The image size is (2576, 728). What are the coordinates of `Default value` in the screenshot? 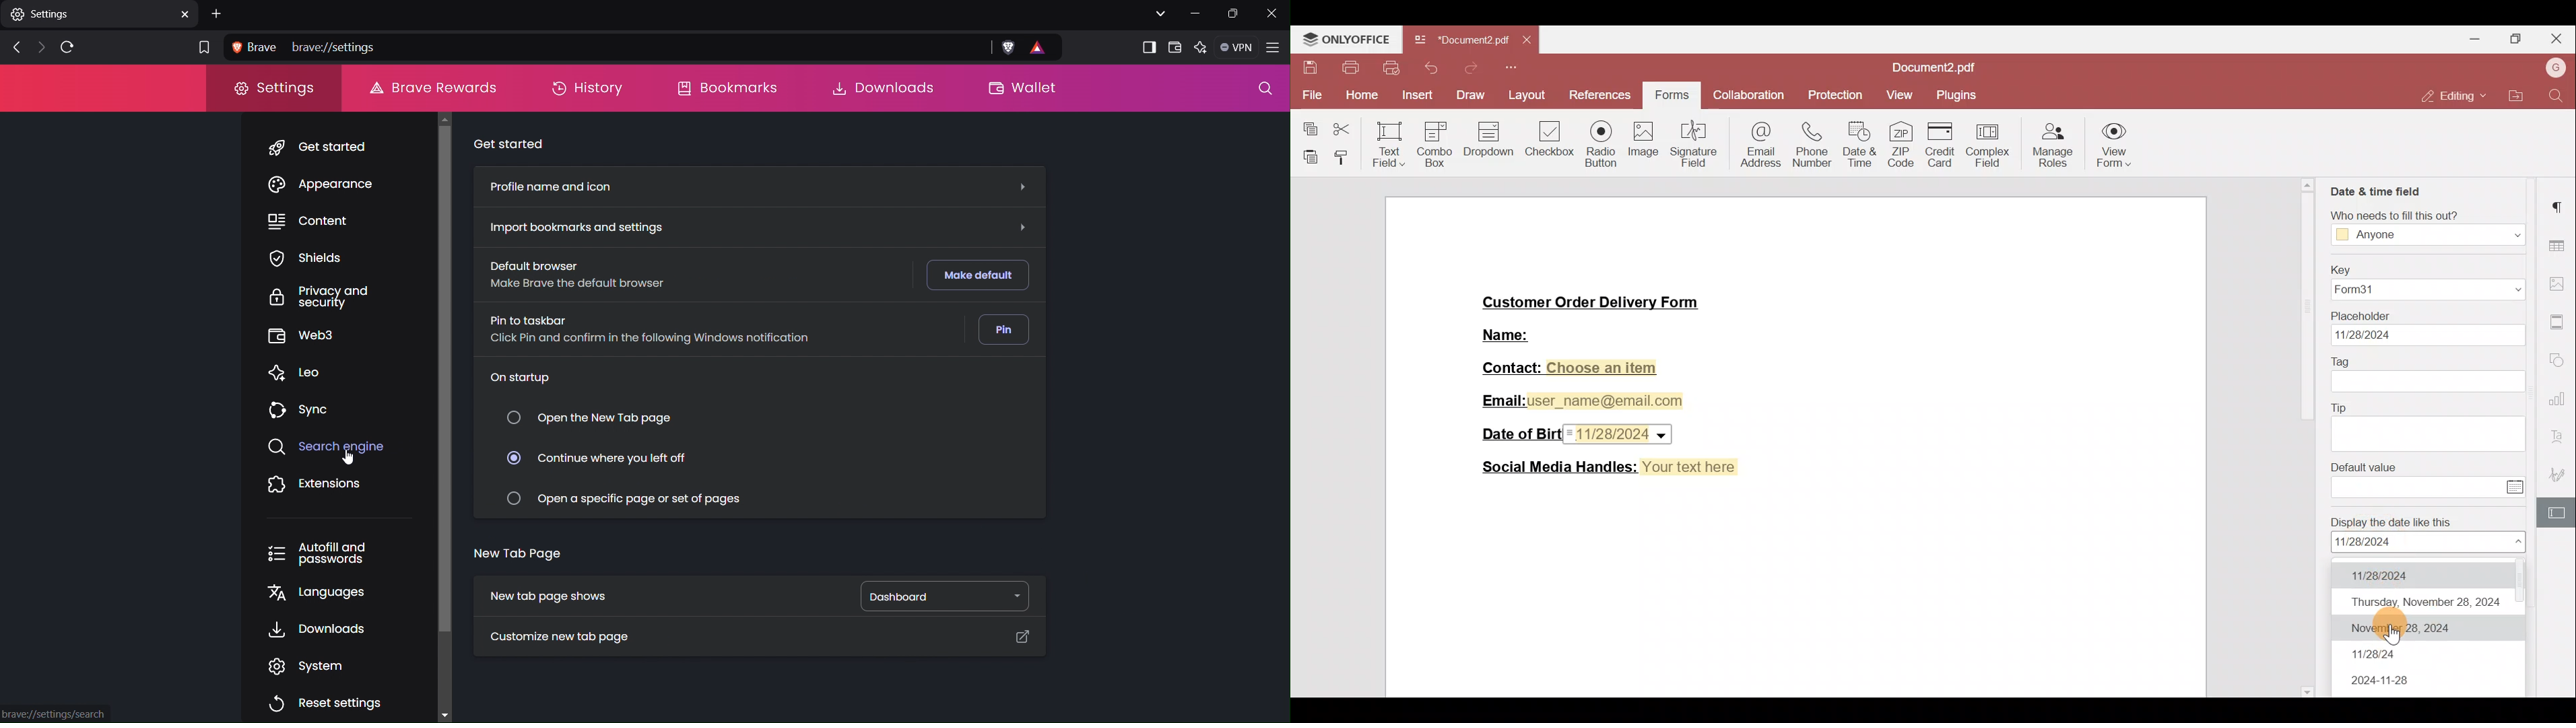 It's located at (2365, 467).